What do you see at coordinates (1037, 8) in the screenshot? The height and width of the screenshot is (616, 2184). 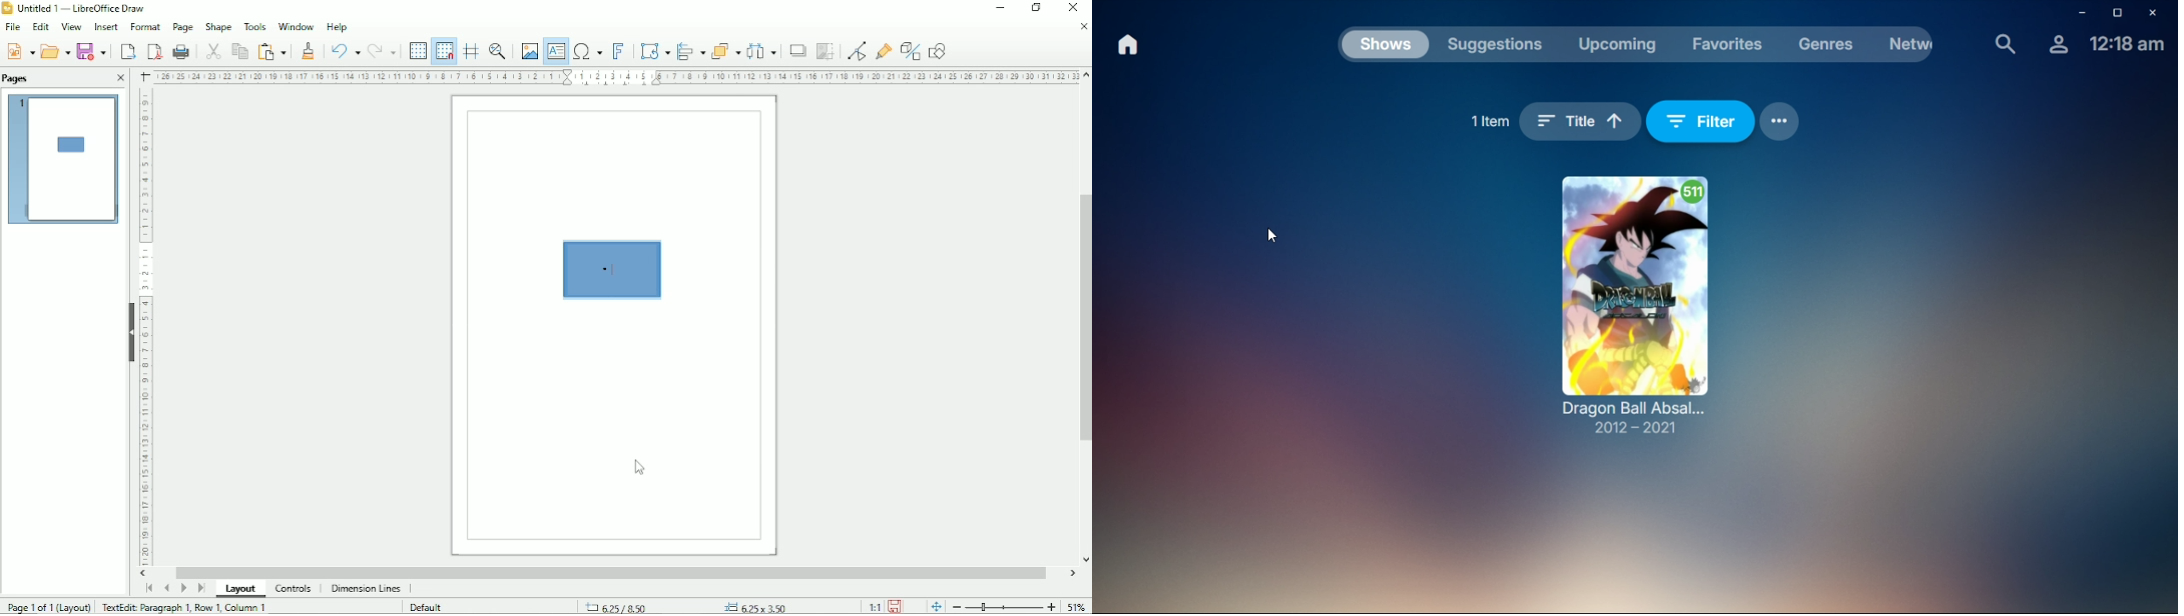 I see `Restore down` at bounding box center [1037, 8].